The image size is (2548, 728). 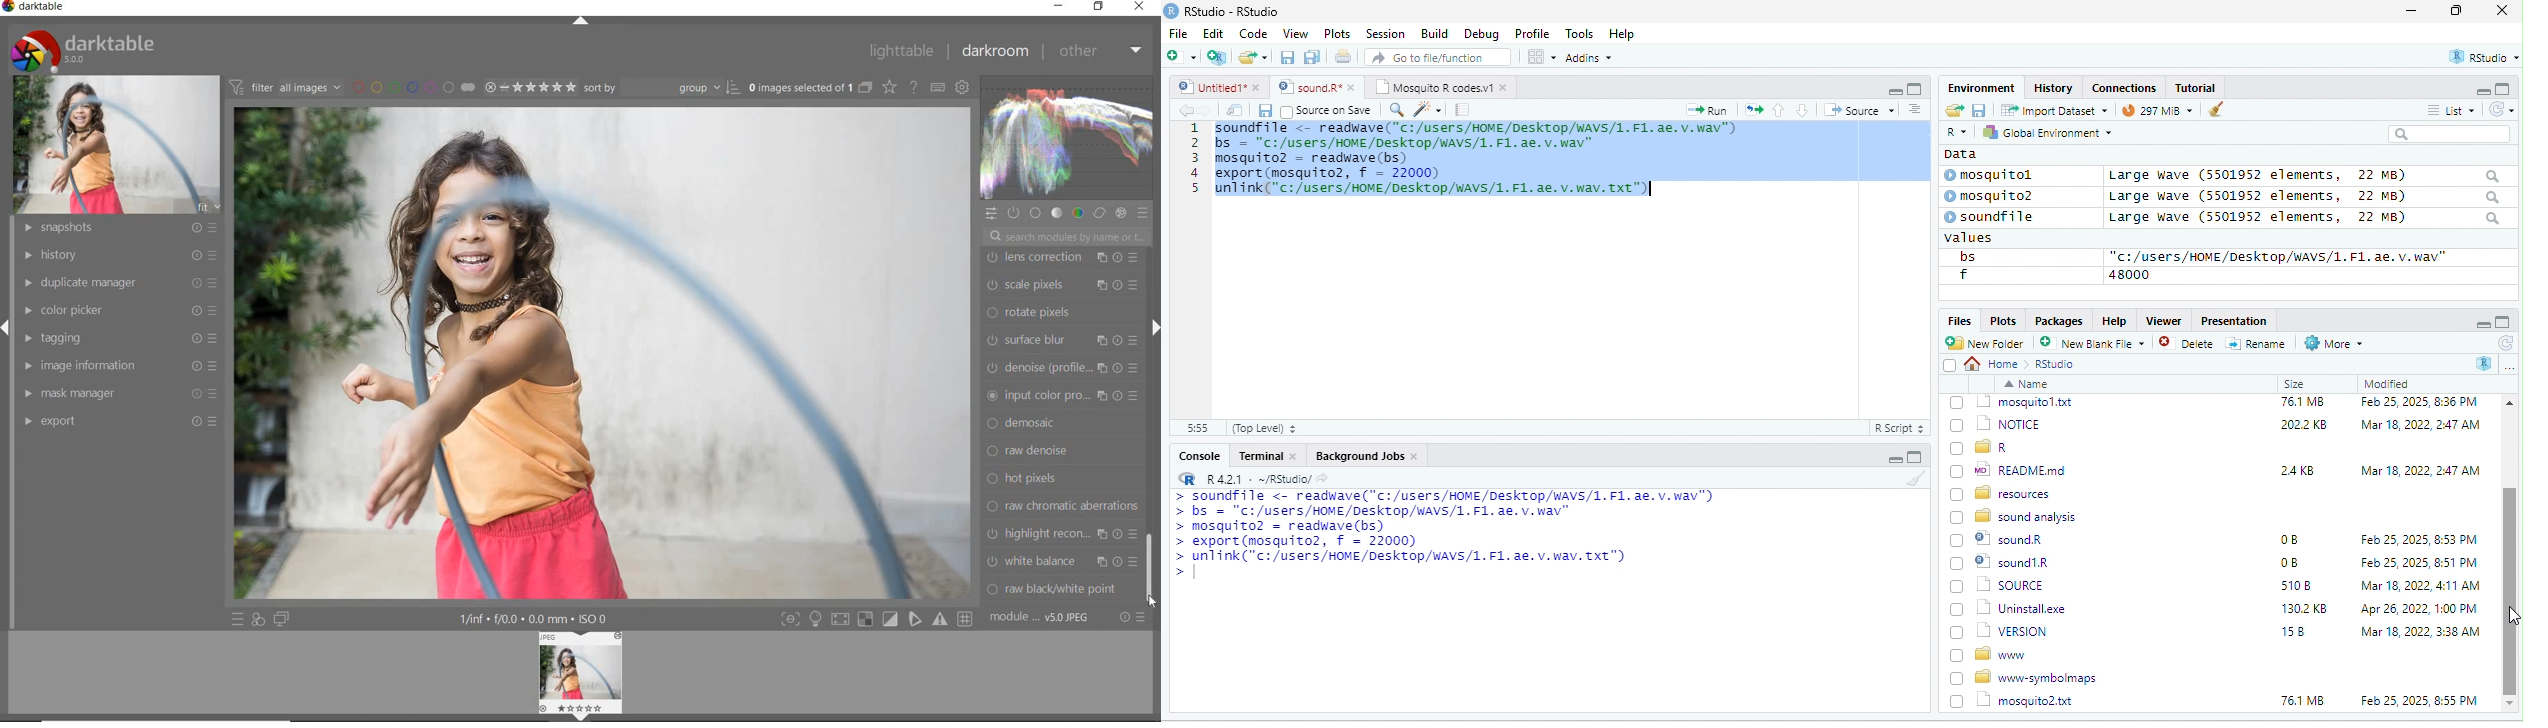 What do you see at coordinates (1995, 194) in the screenshot?
I see `© mosquito?` at bounding box center [1995, 194].